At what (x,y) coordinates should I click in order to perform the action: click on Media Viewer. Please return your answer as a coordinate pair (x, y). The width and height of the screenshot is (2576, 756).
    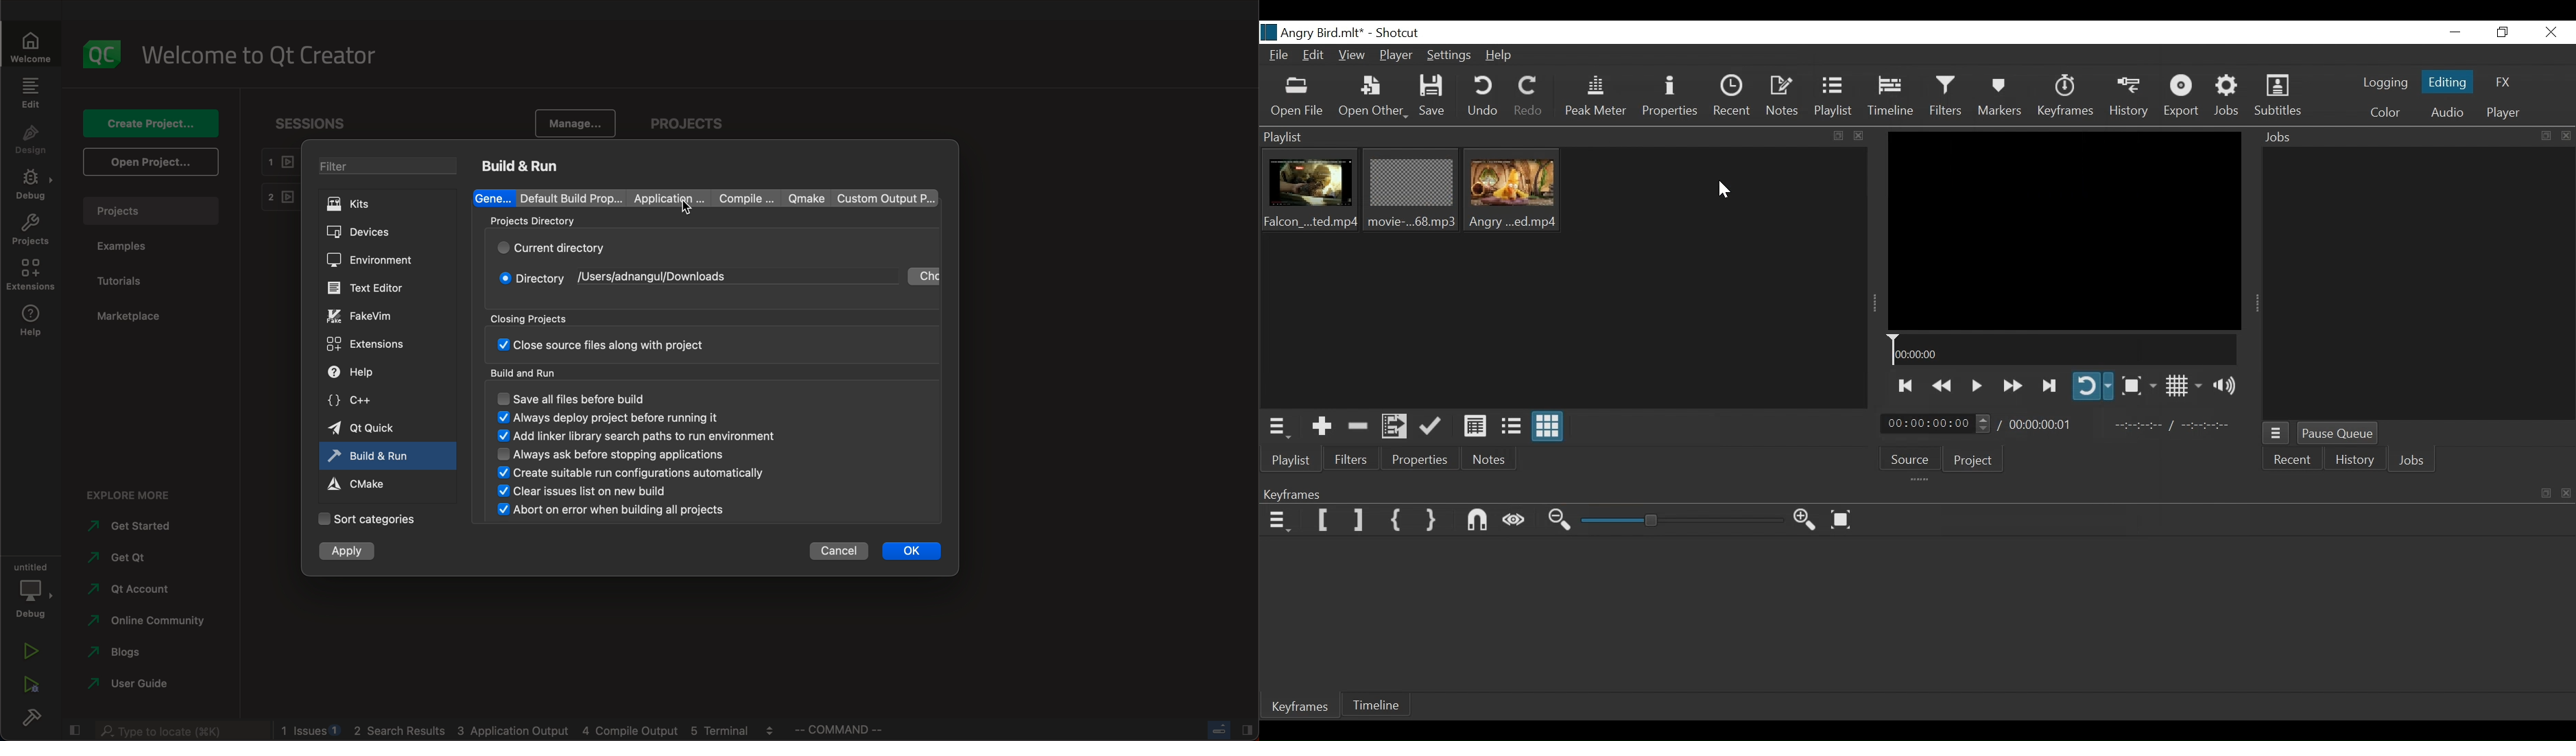
    Looking at the image, I should click on (2064, 230).